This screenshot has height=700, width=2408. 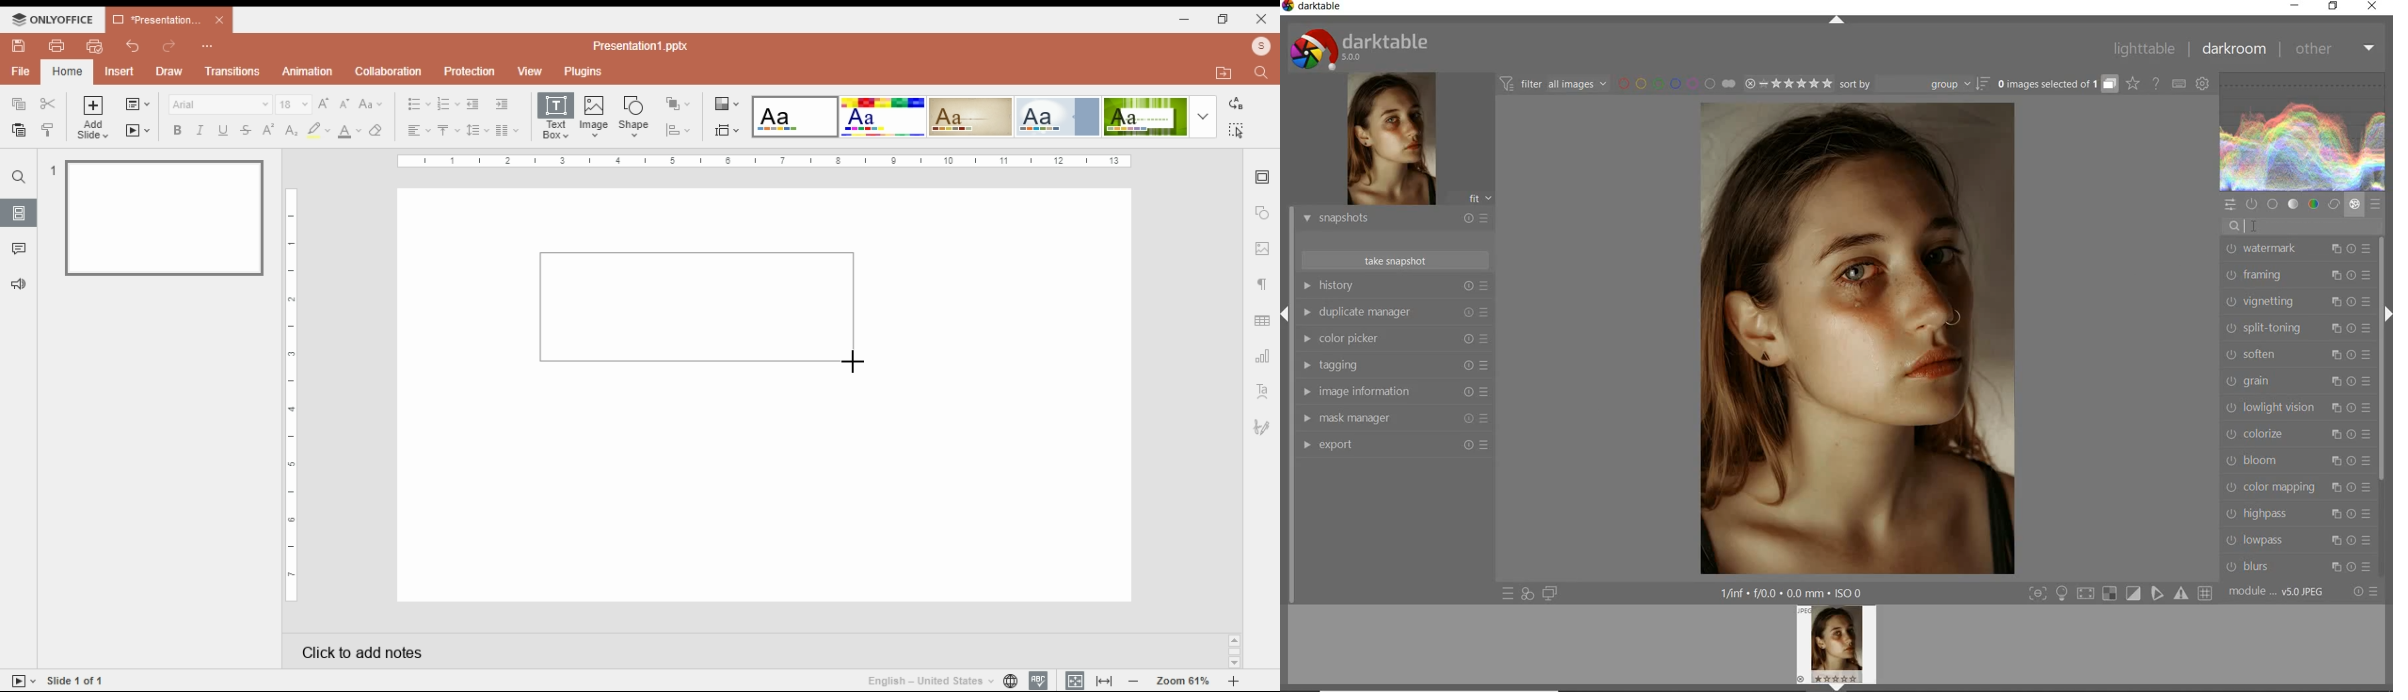 I want to click on slide, so click(x=19, y=213).